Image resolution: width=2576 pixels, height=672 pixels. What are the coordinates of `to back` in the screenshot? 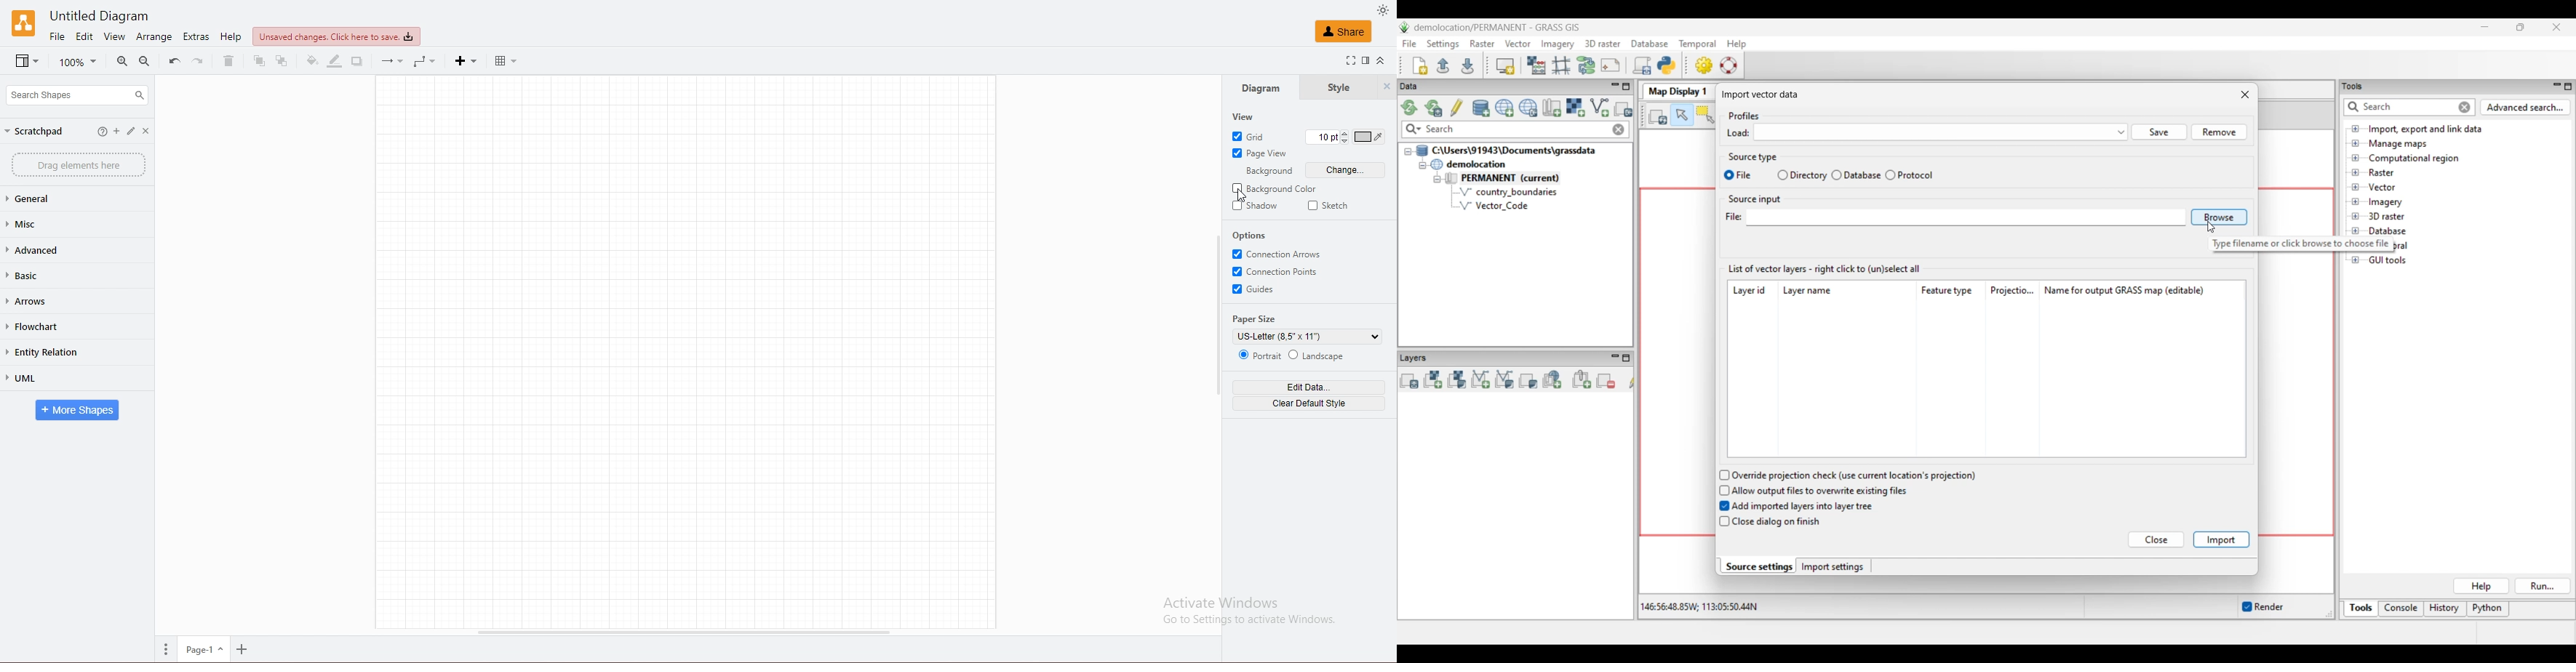 It's located at (282, 62).